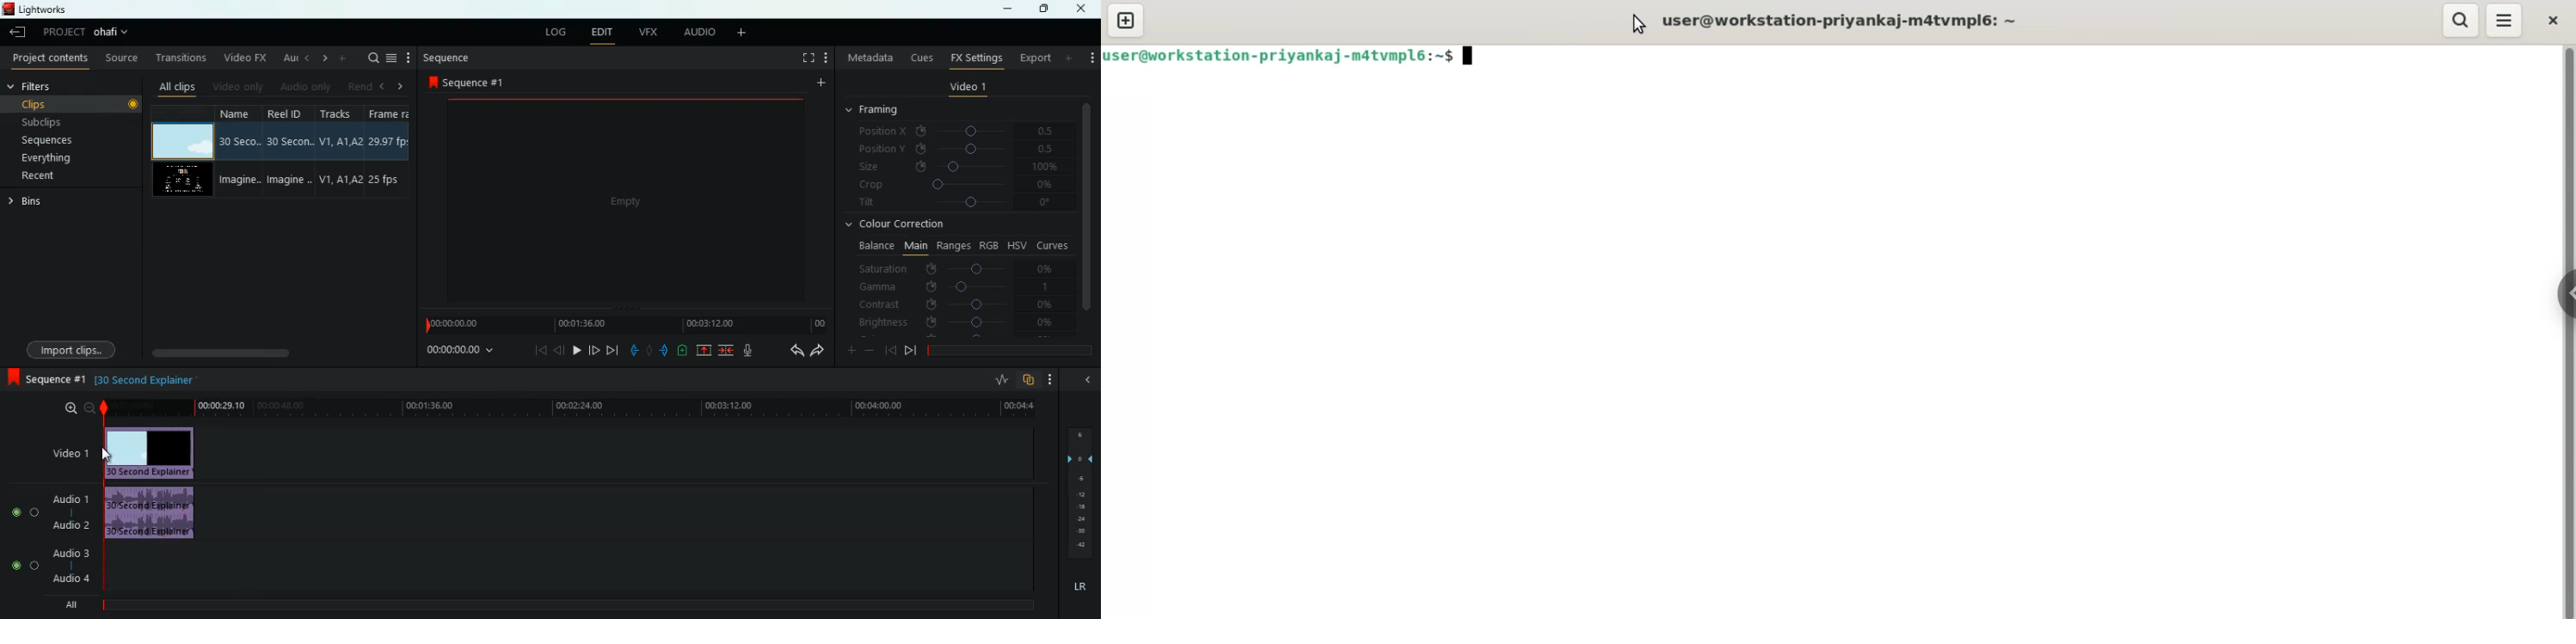 The height and width of the screenshot is (644, 2576). What do you see at coordinates (1087, 205) in the screenshot?
I see `vertical scroll bar` at bounding box center [1087, 205].